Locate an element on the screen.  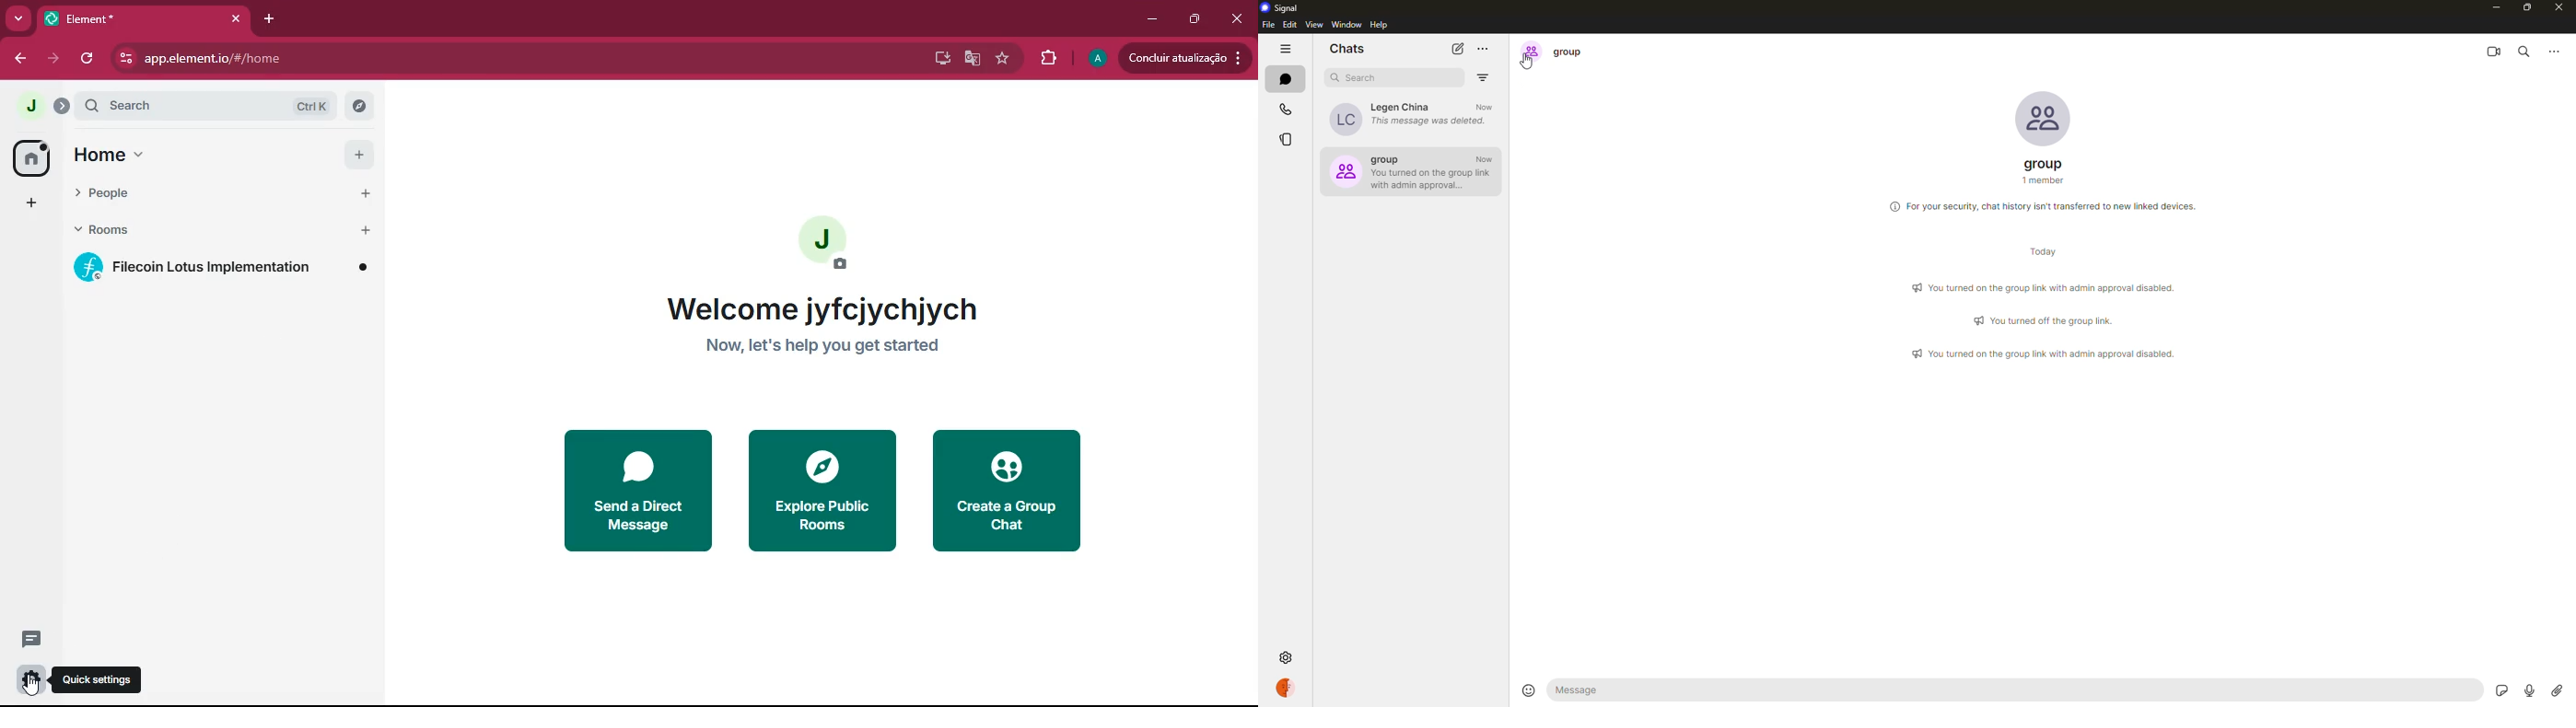
explore is located at coordinates (820, 490).